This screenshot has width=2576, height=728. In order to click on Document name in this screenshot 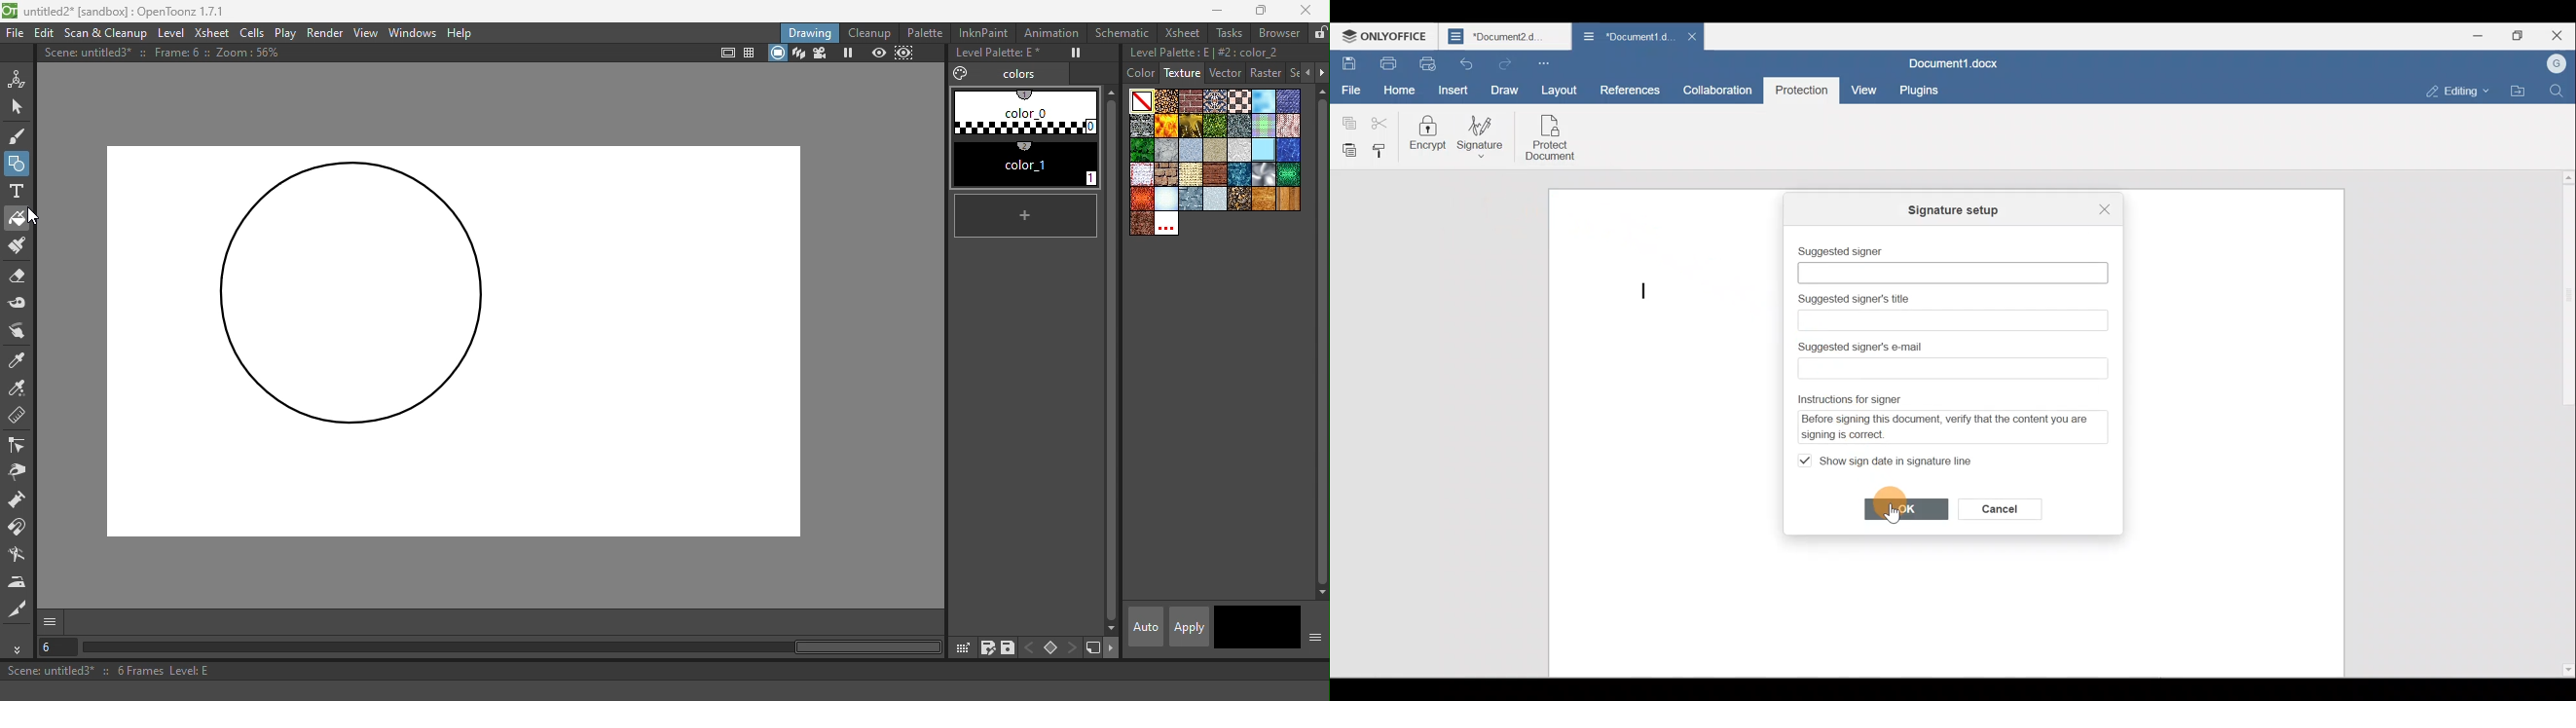, I will do `click(1952, 62)`.